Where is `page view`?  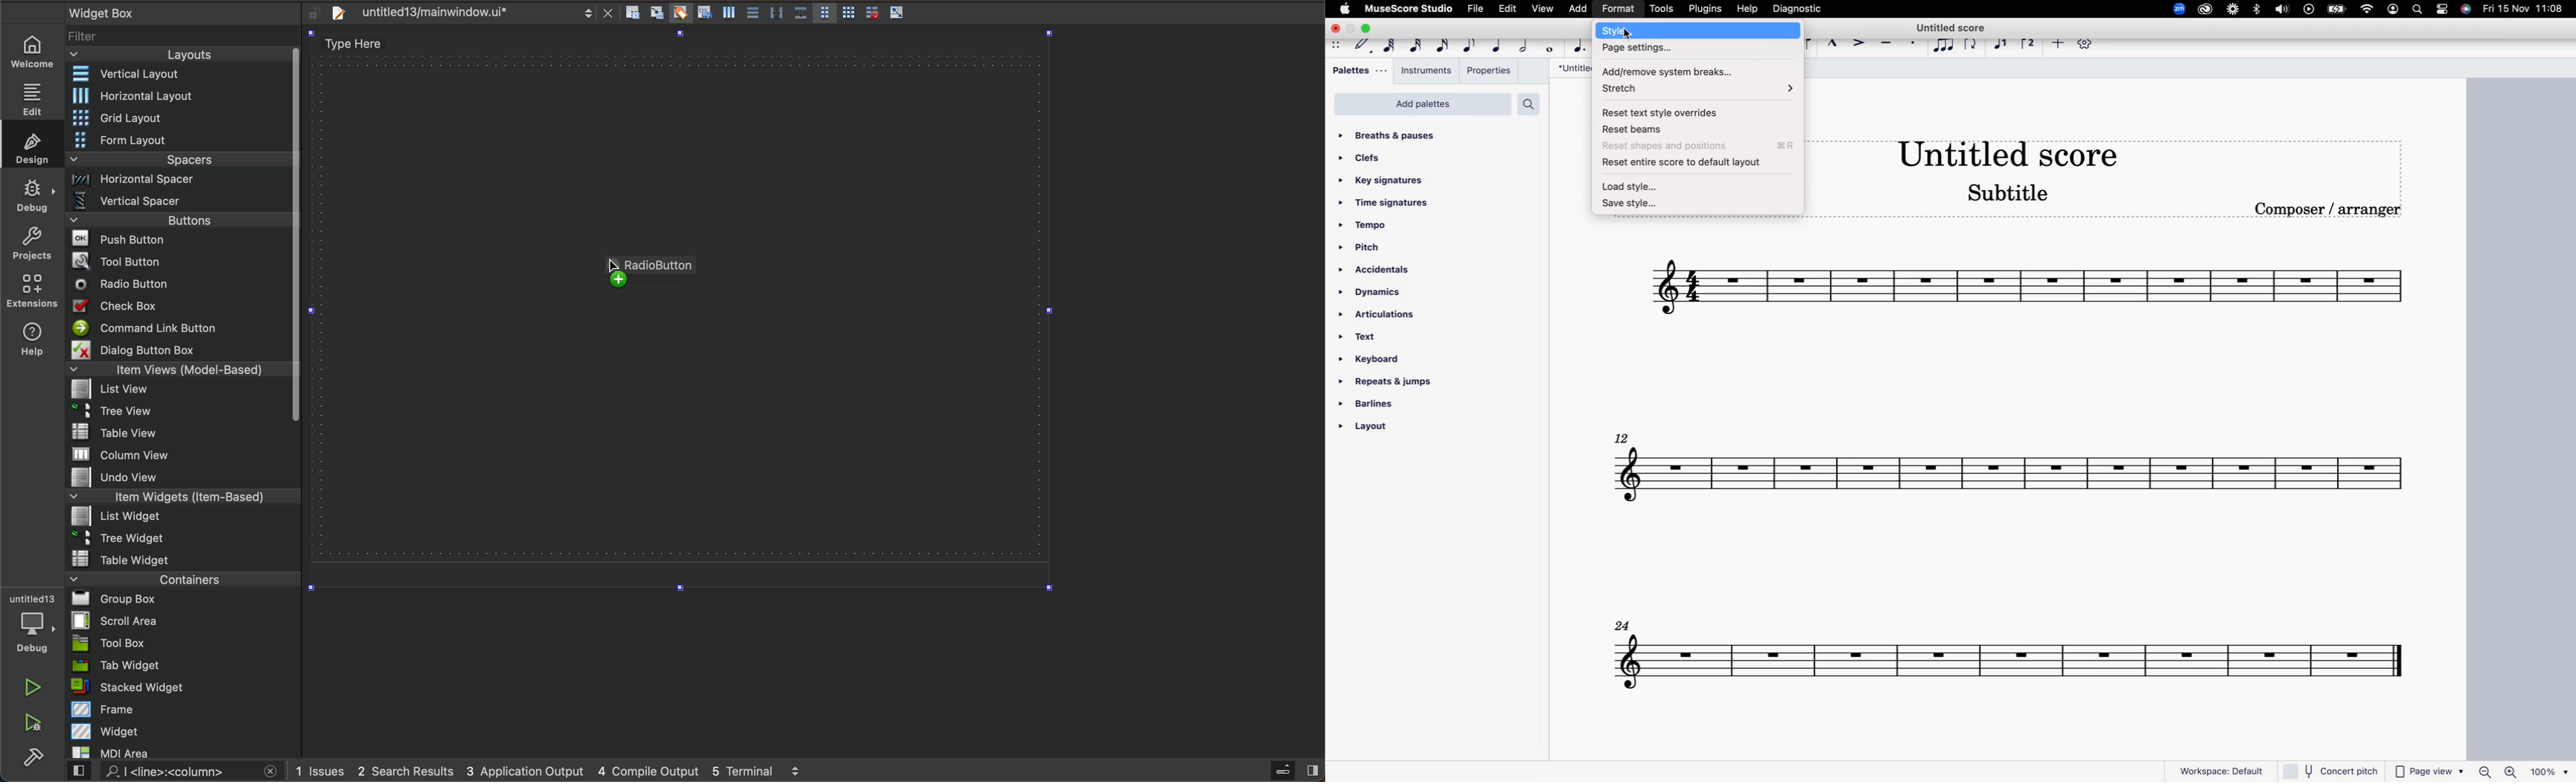
page view is located at coordinates (2429, 769).